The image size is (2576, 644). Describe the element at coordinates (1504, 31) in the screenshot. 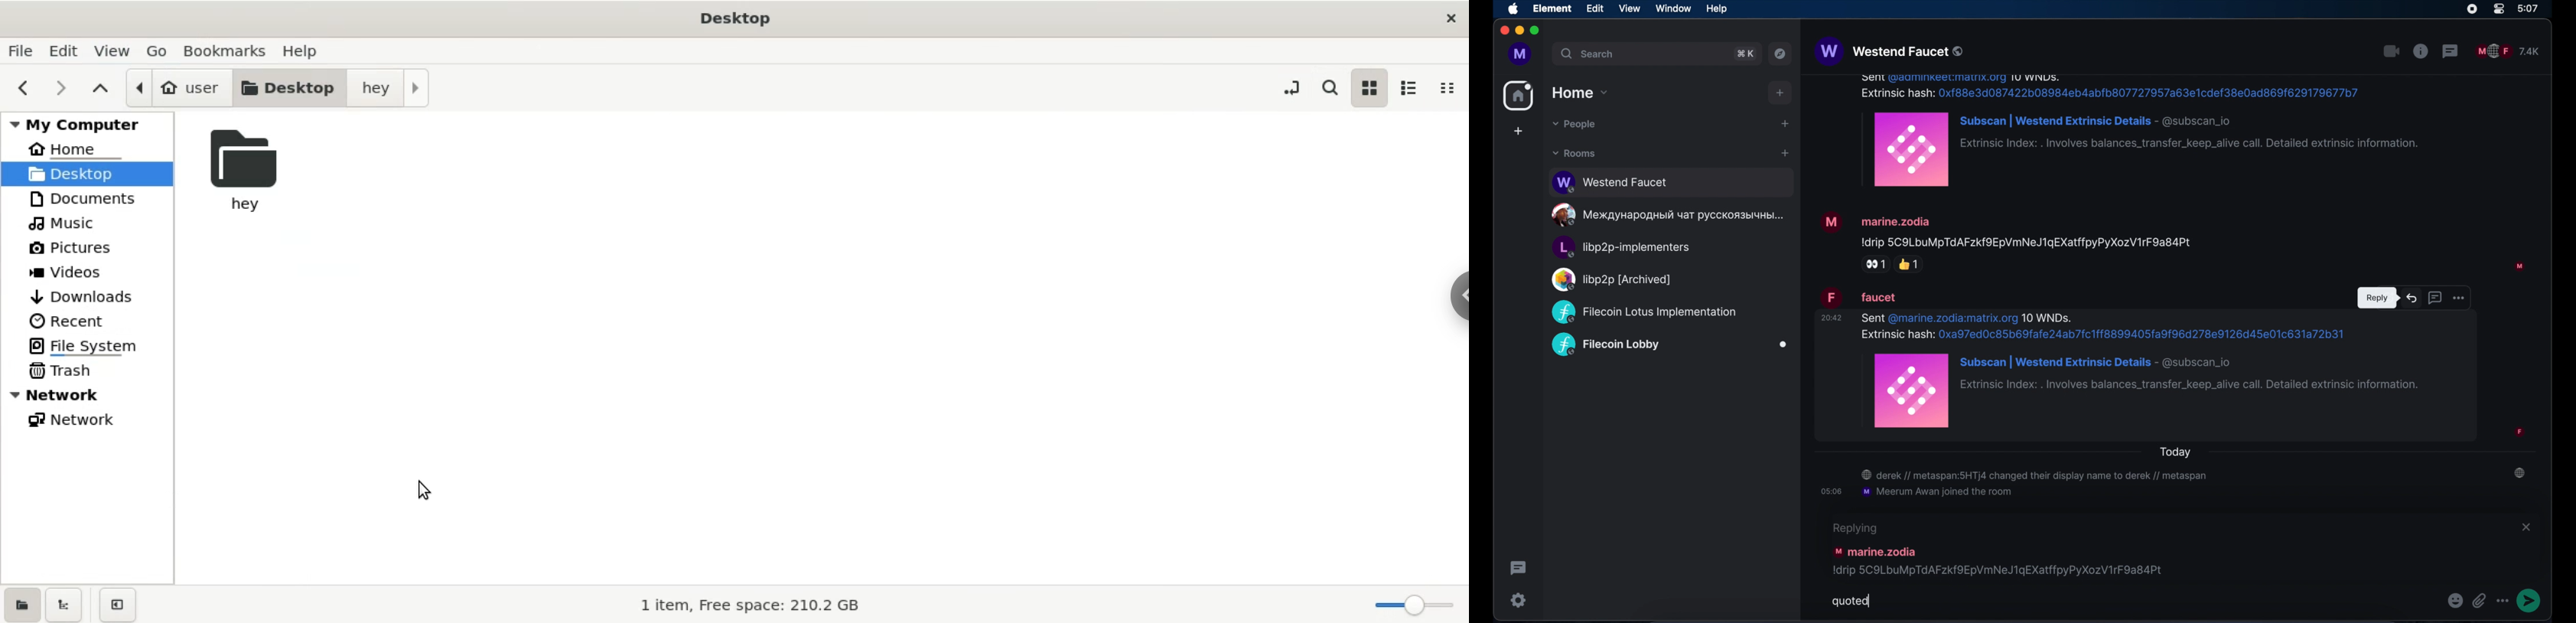

I see `close` at that location.